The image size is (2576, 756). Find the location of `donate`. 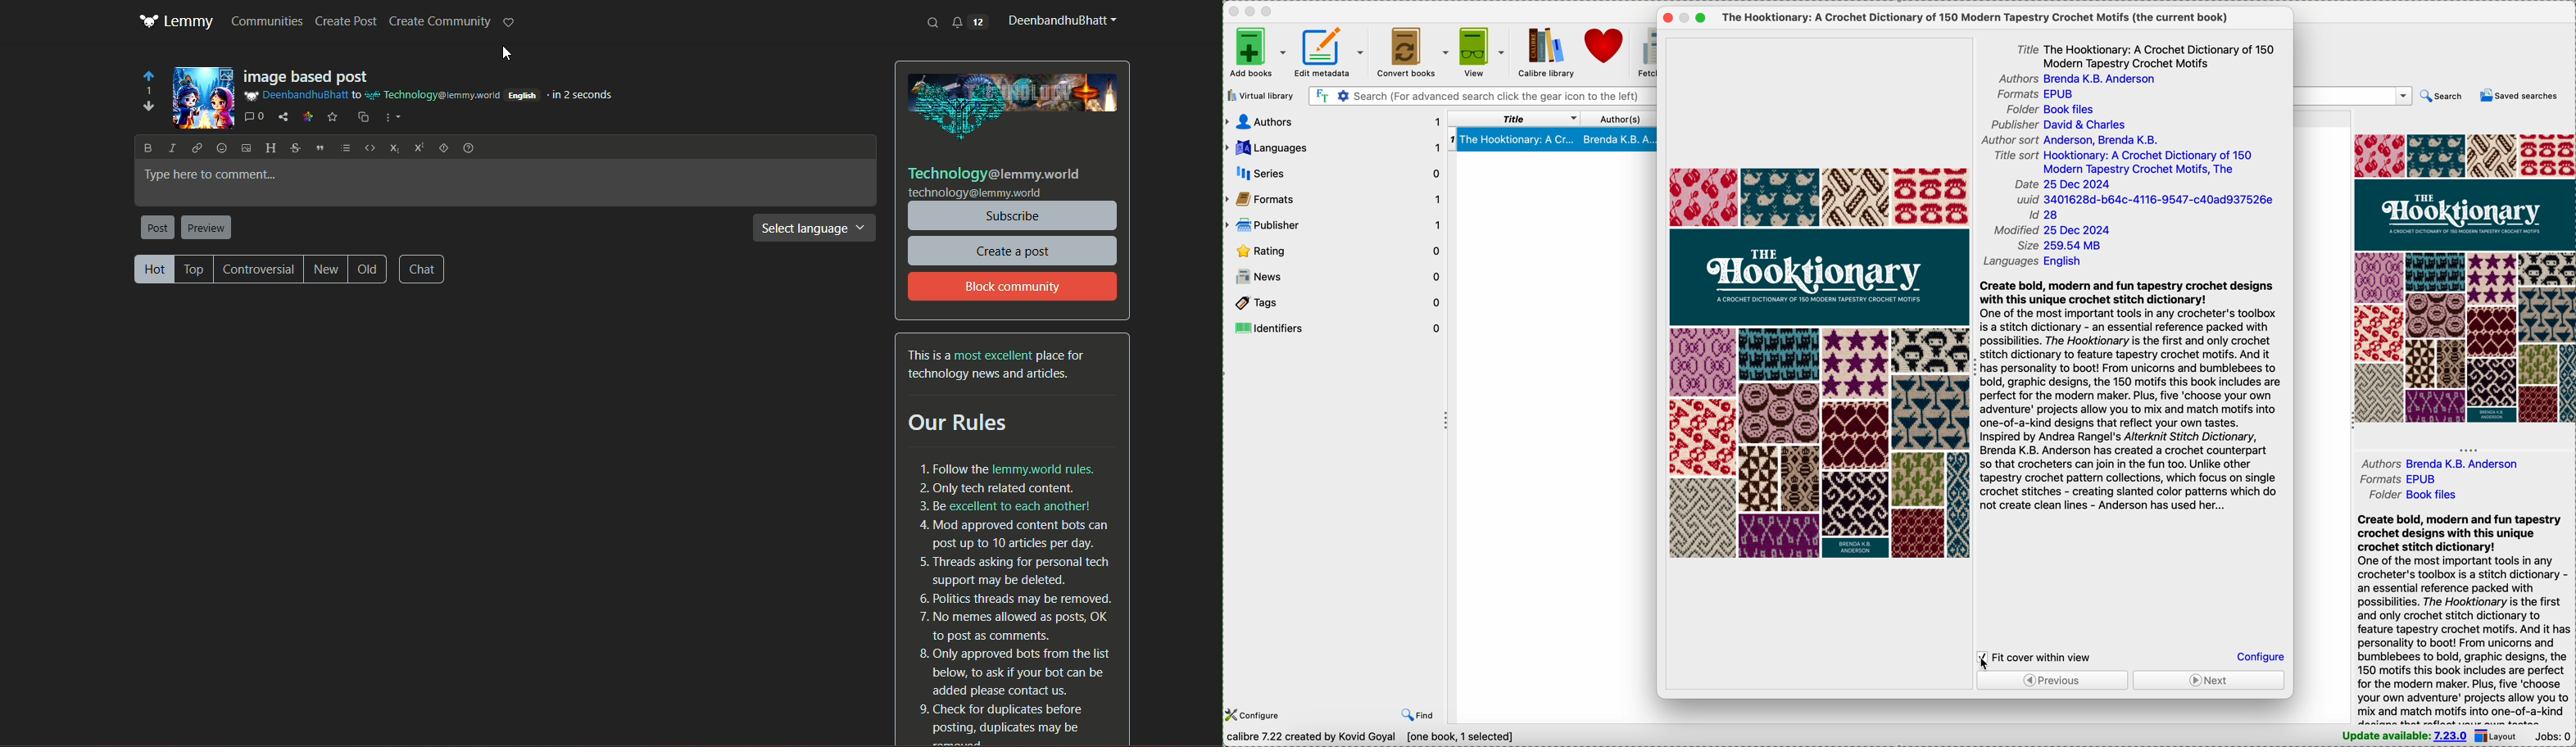

donate is located at coordinates (1602, 48).